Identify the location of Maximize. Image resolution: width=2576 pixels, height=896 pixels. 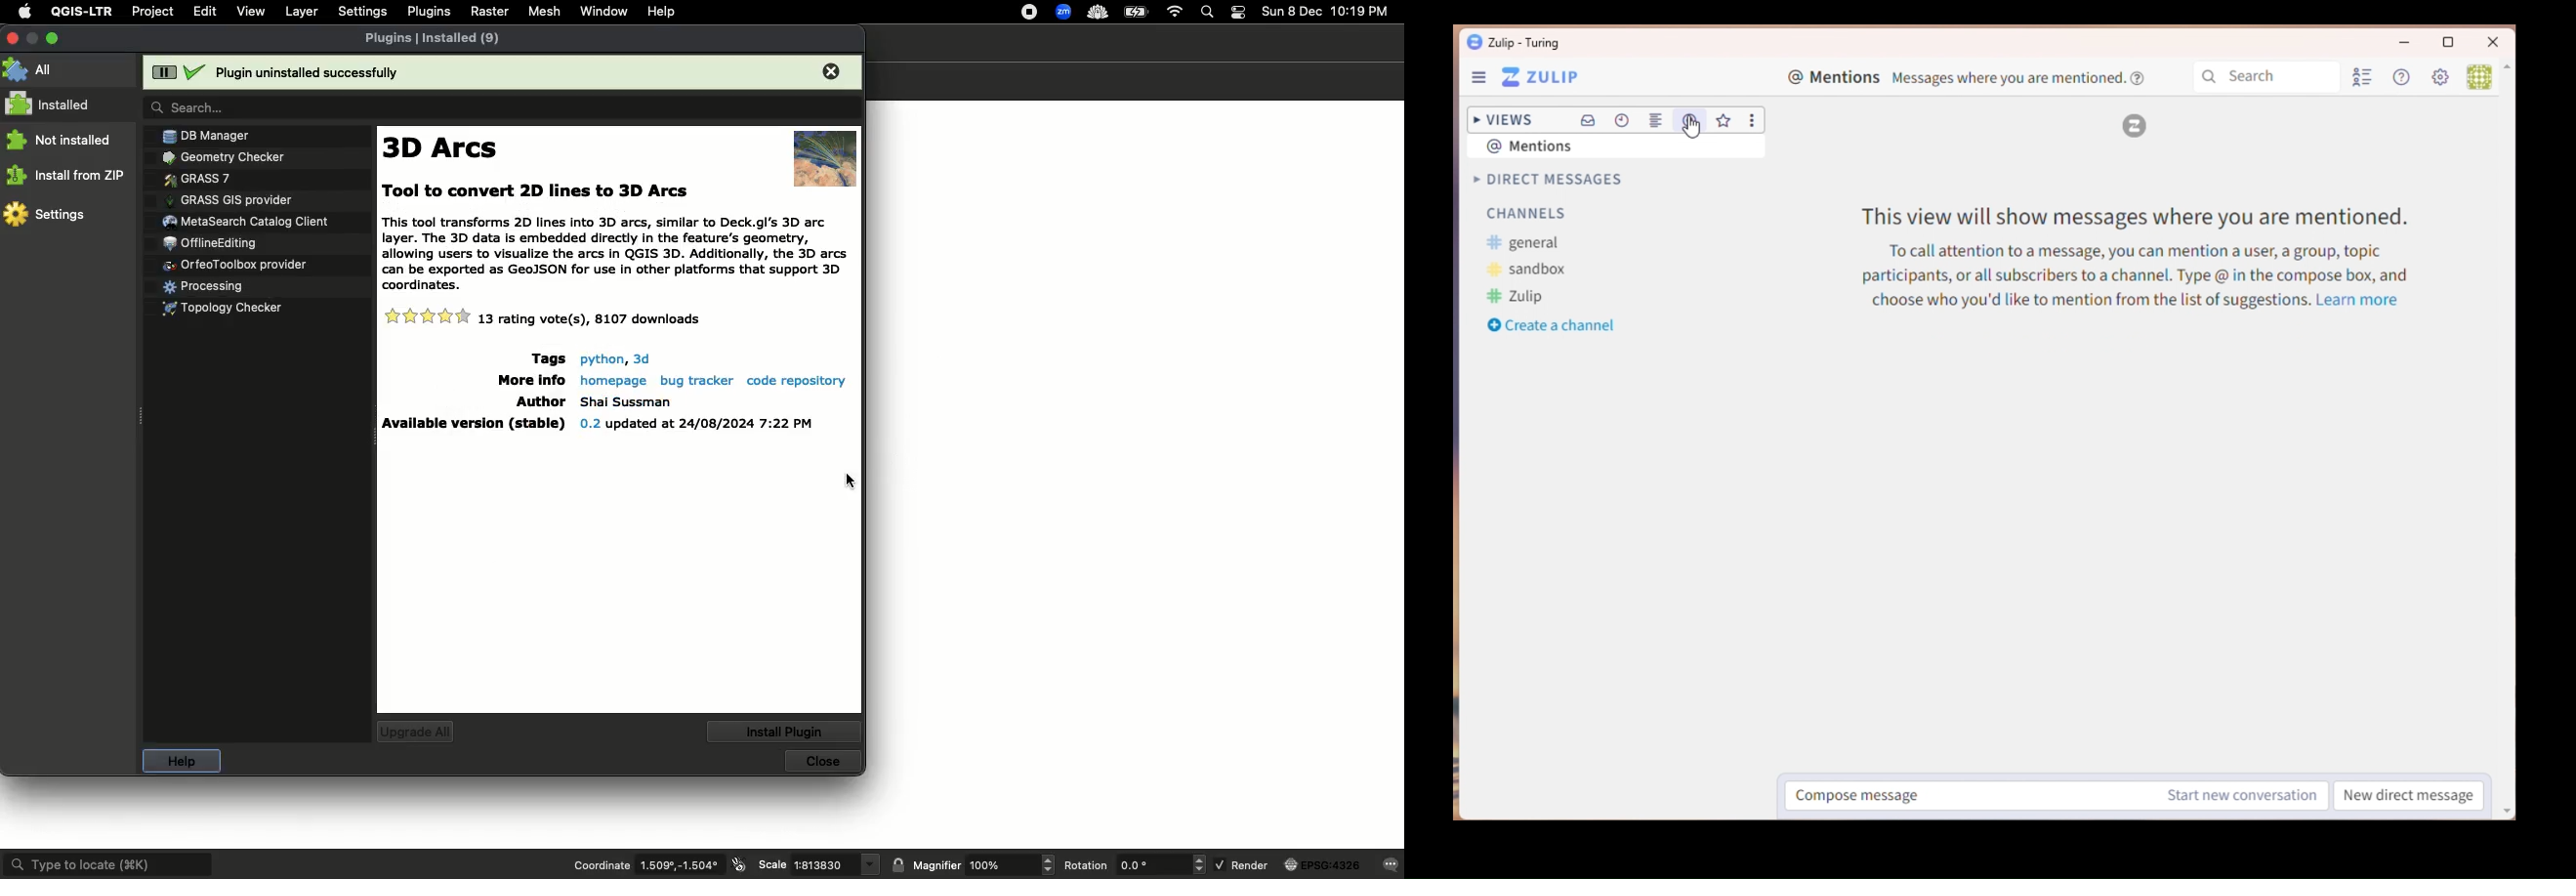
(54, 37).